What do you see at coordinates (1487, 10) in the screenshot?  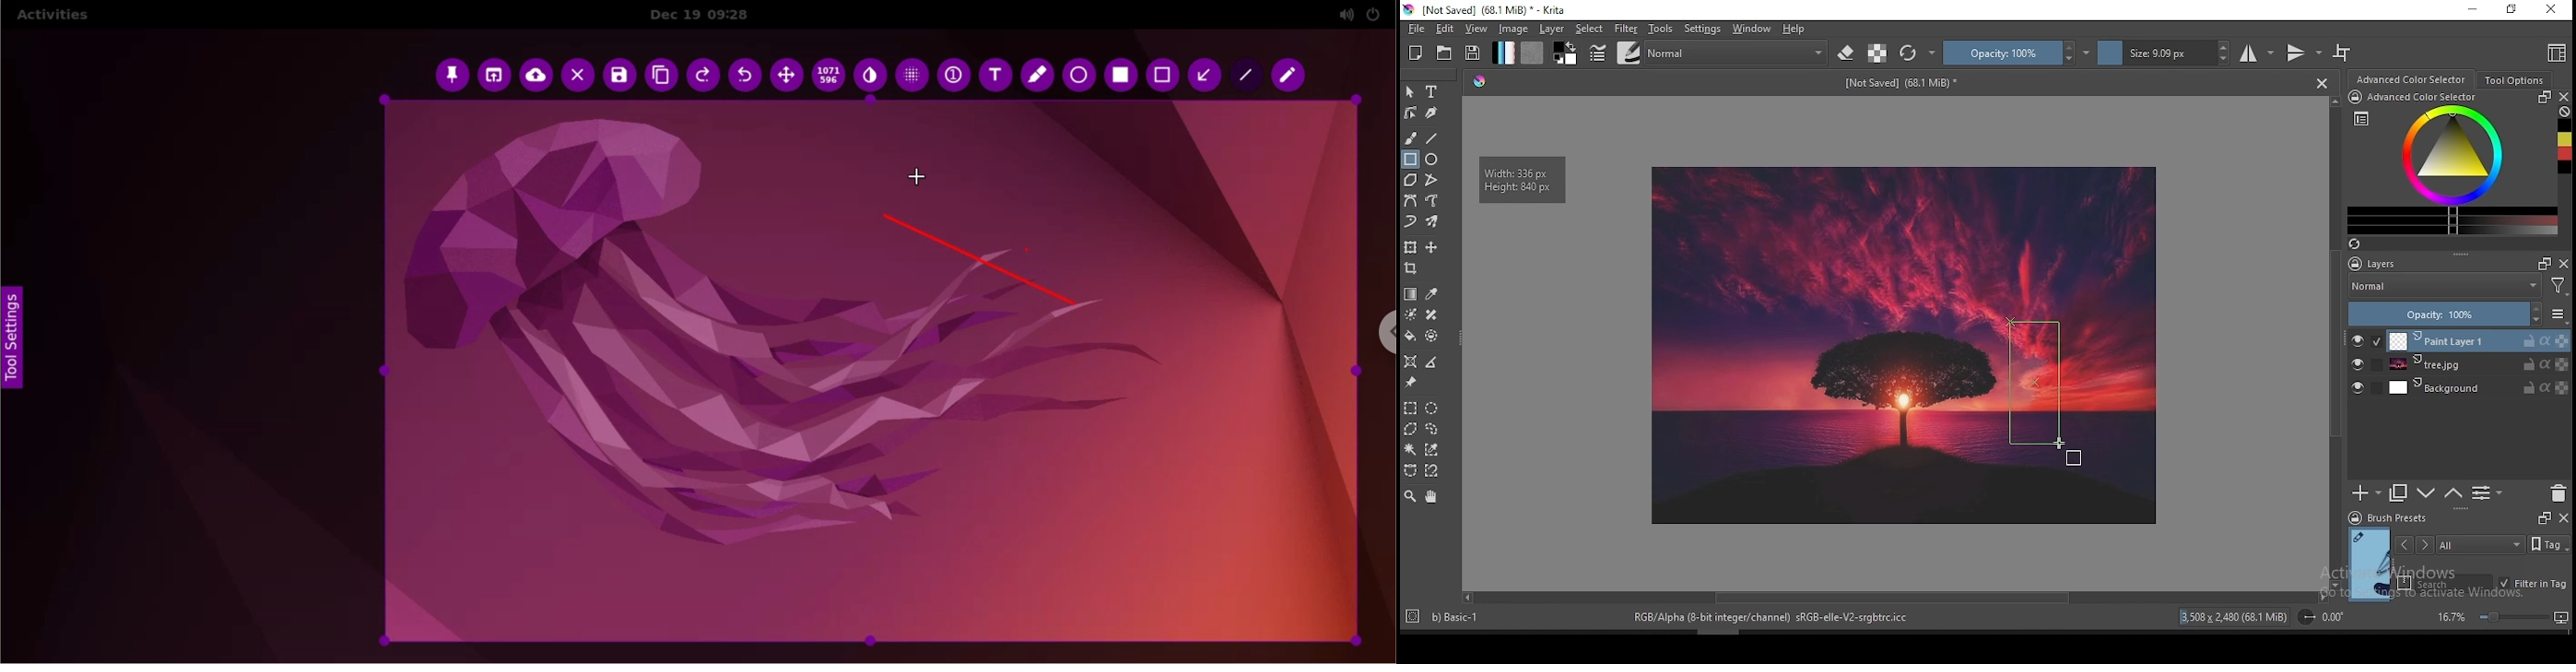 I see `icon and file name` at bounding box center [1487, 10].